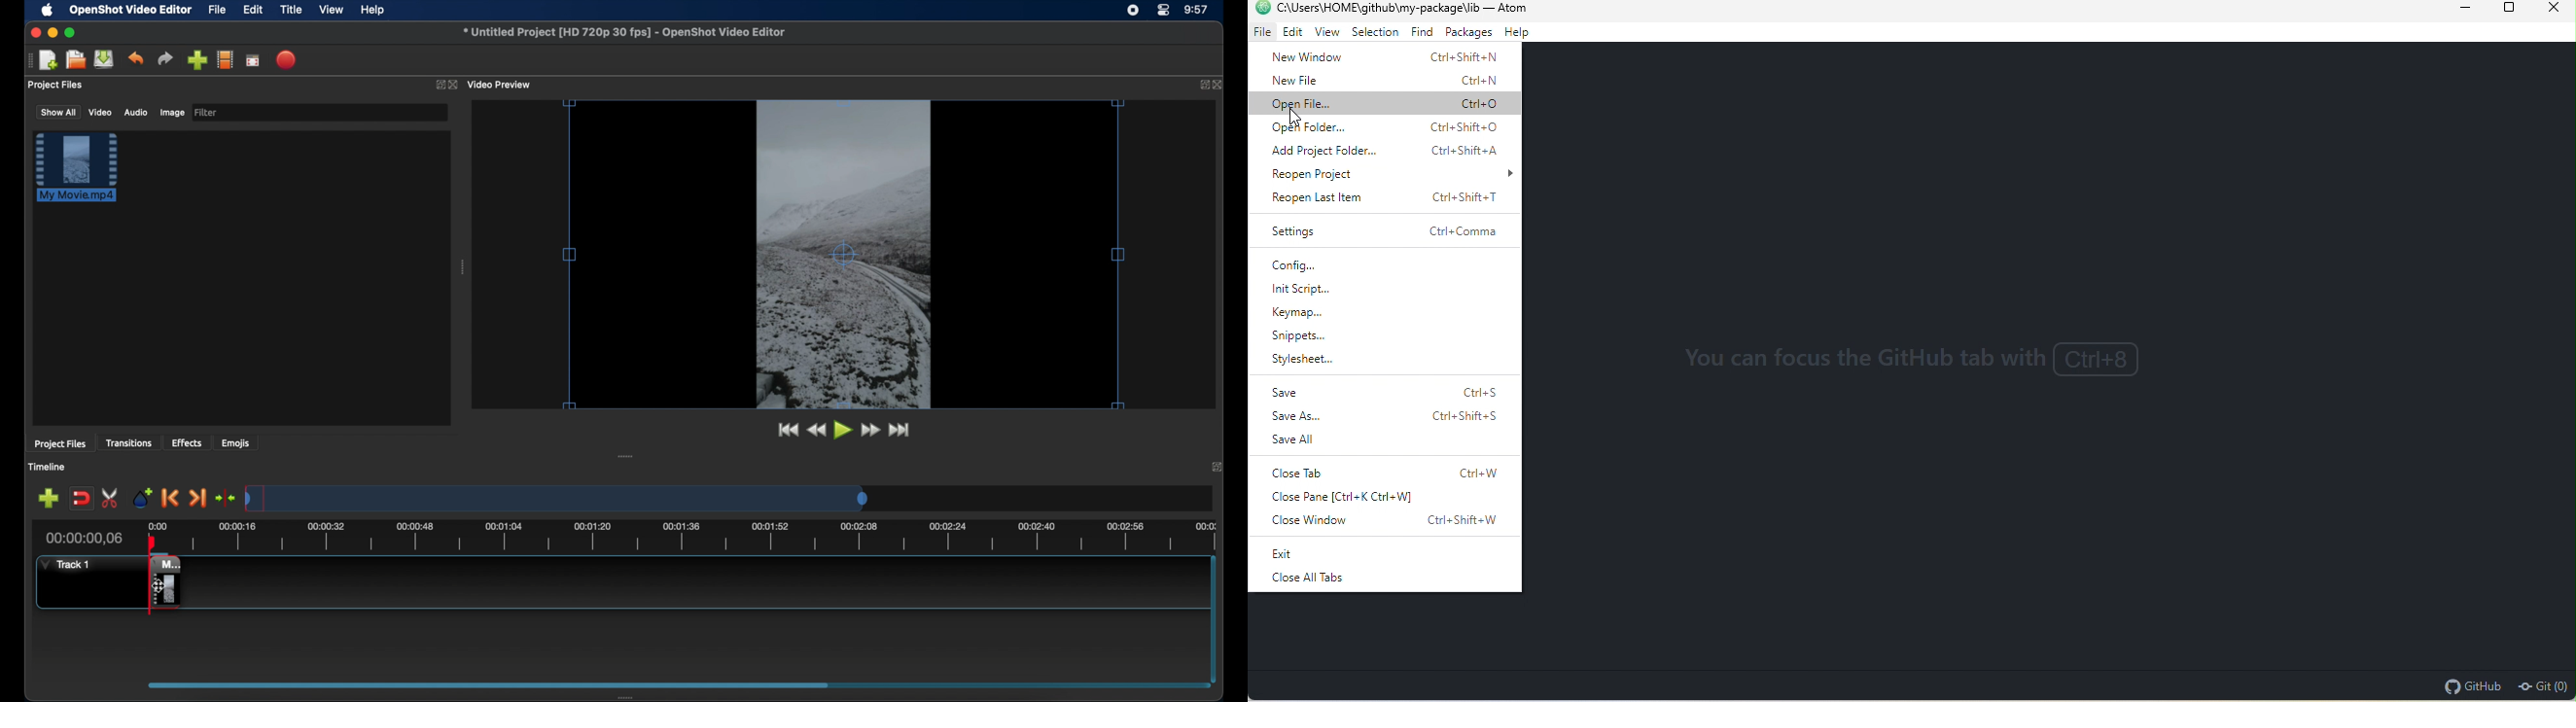 The width and height of the screenshot is (2576, 728). What do you see at coordinates (165, 58) in the screenshot?
I see `redo` at bounding box center [165, 58].